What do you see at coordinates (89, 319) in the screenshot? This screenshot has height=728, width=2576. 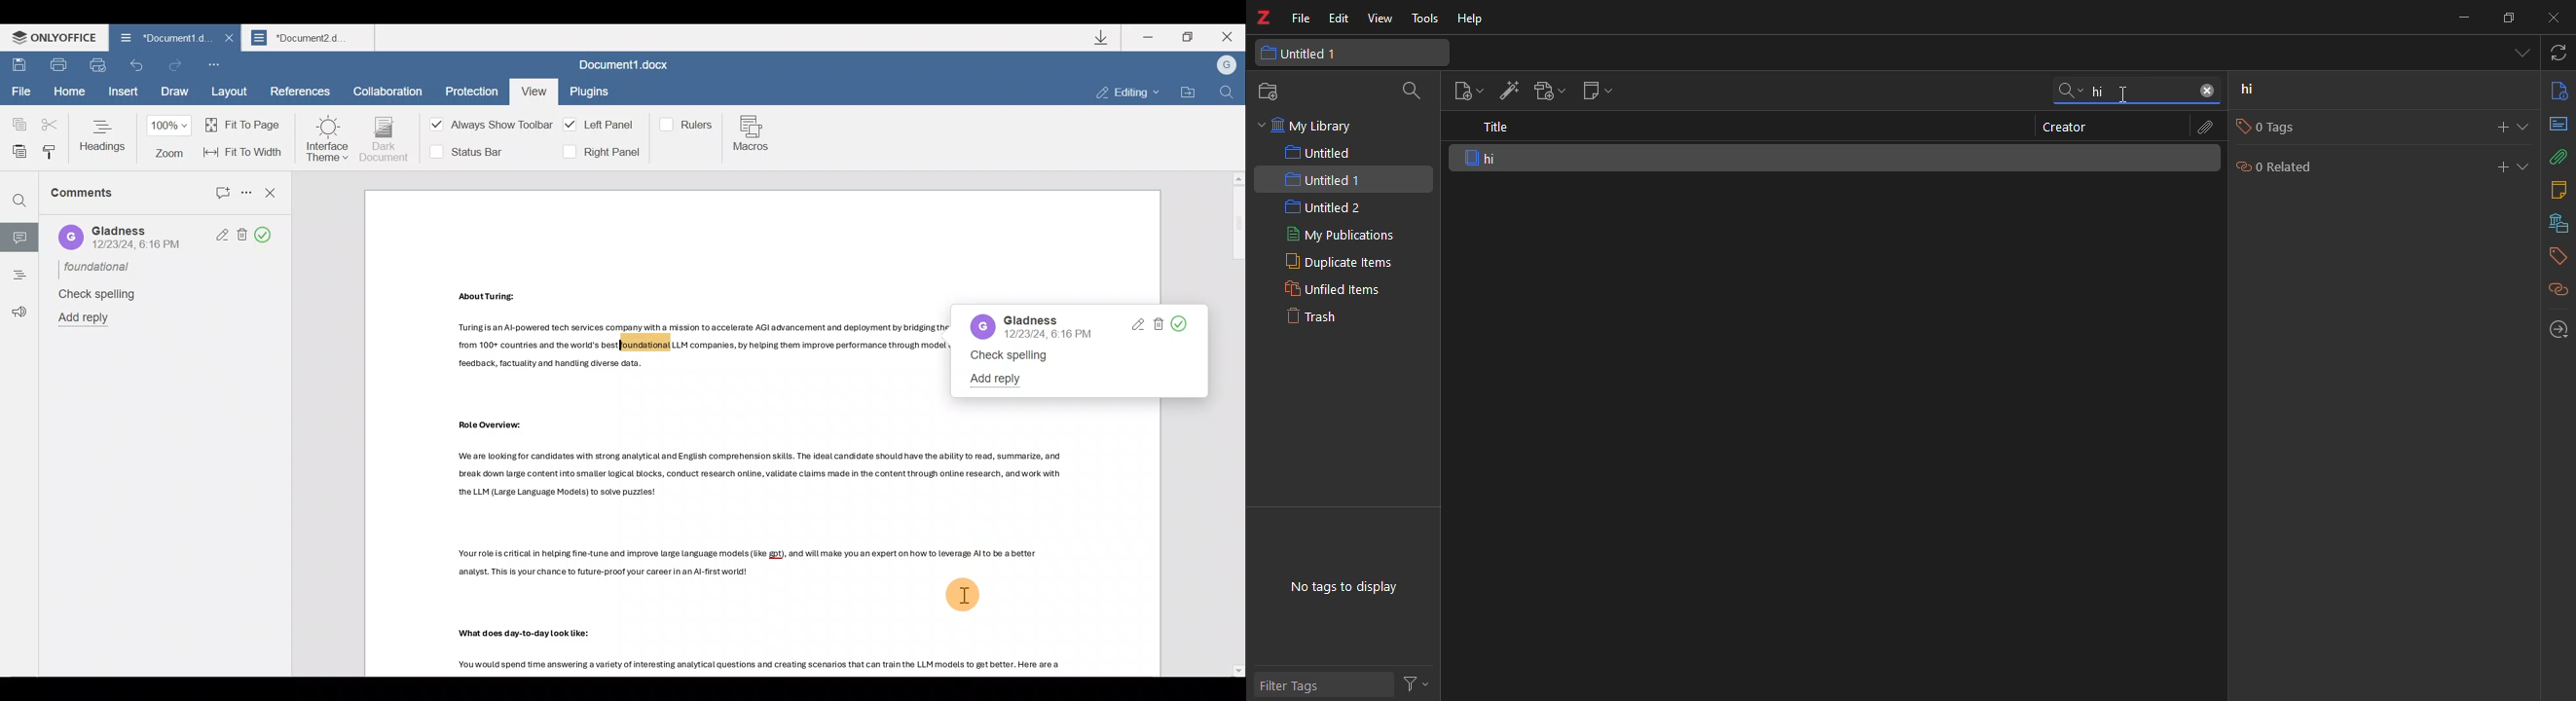 I see `Add reply` at bounding box center [89, 319].